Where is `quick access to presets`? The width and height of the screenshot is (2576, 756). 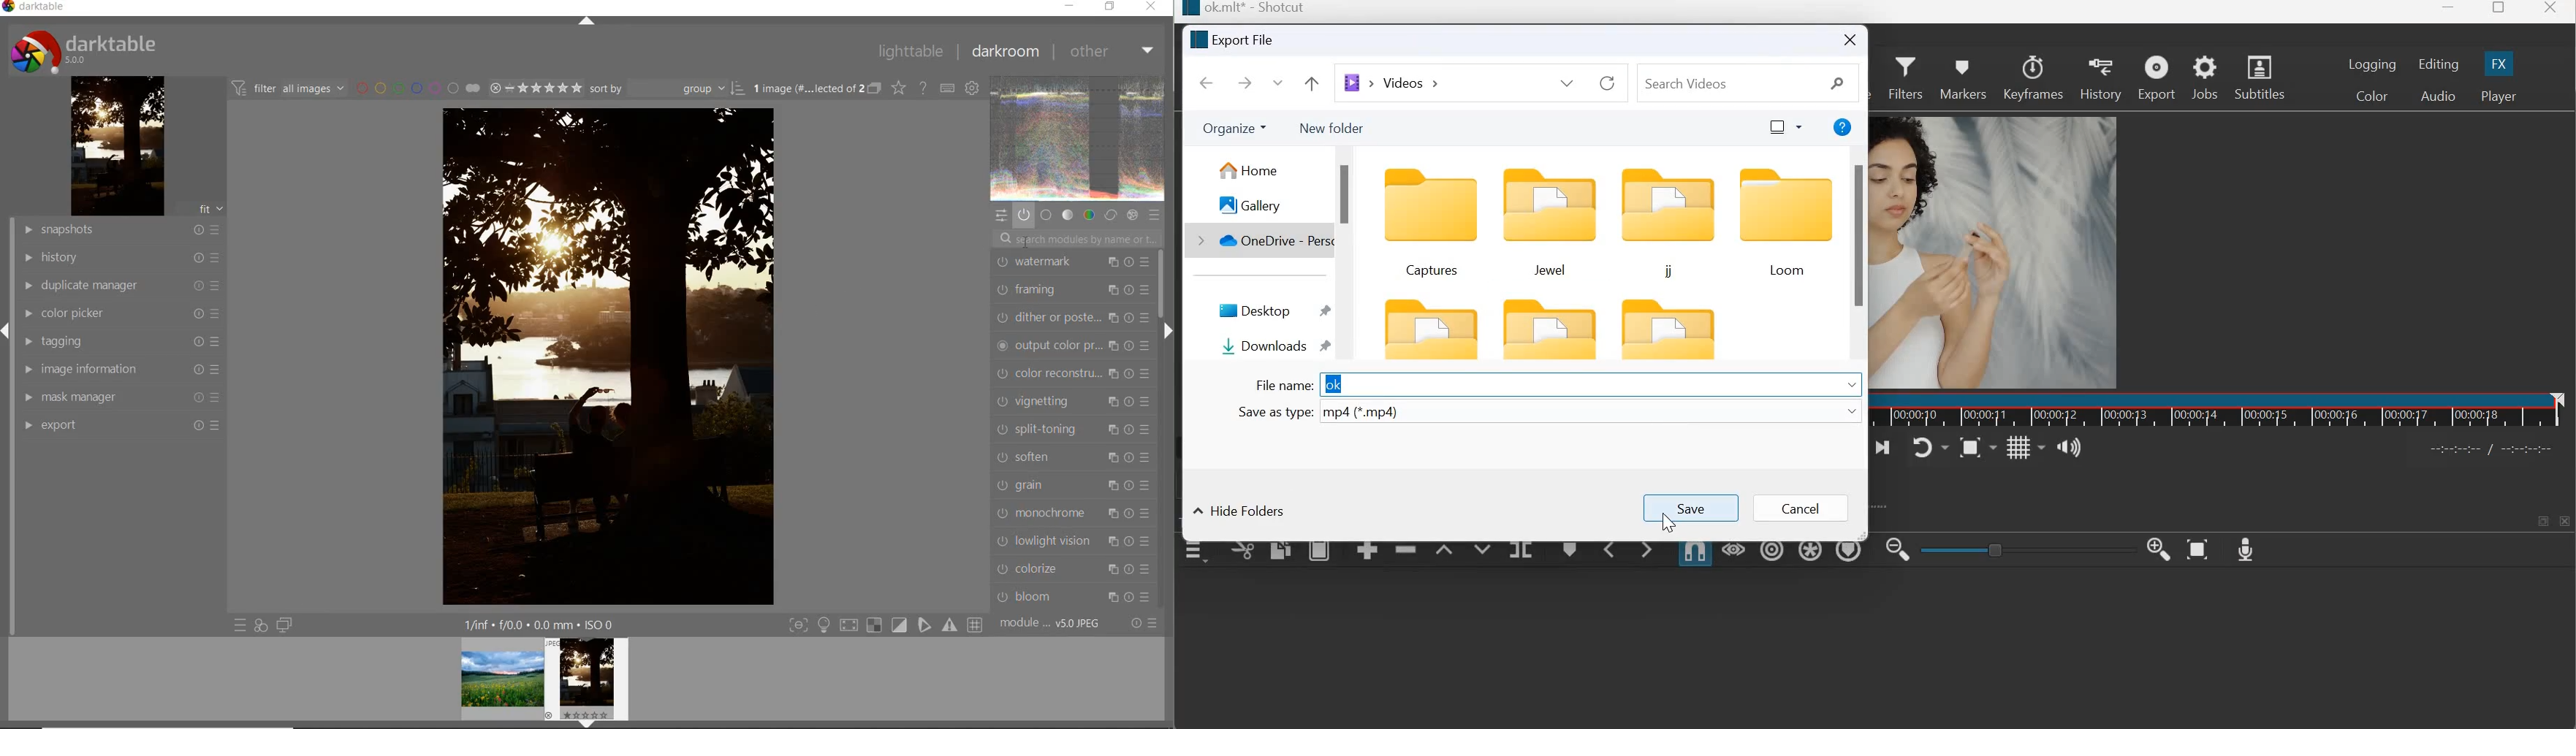 quick access to presets is located at coordinates (240, 626).